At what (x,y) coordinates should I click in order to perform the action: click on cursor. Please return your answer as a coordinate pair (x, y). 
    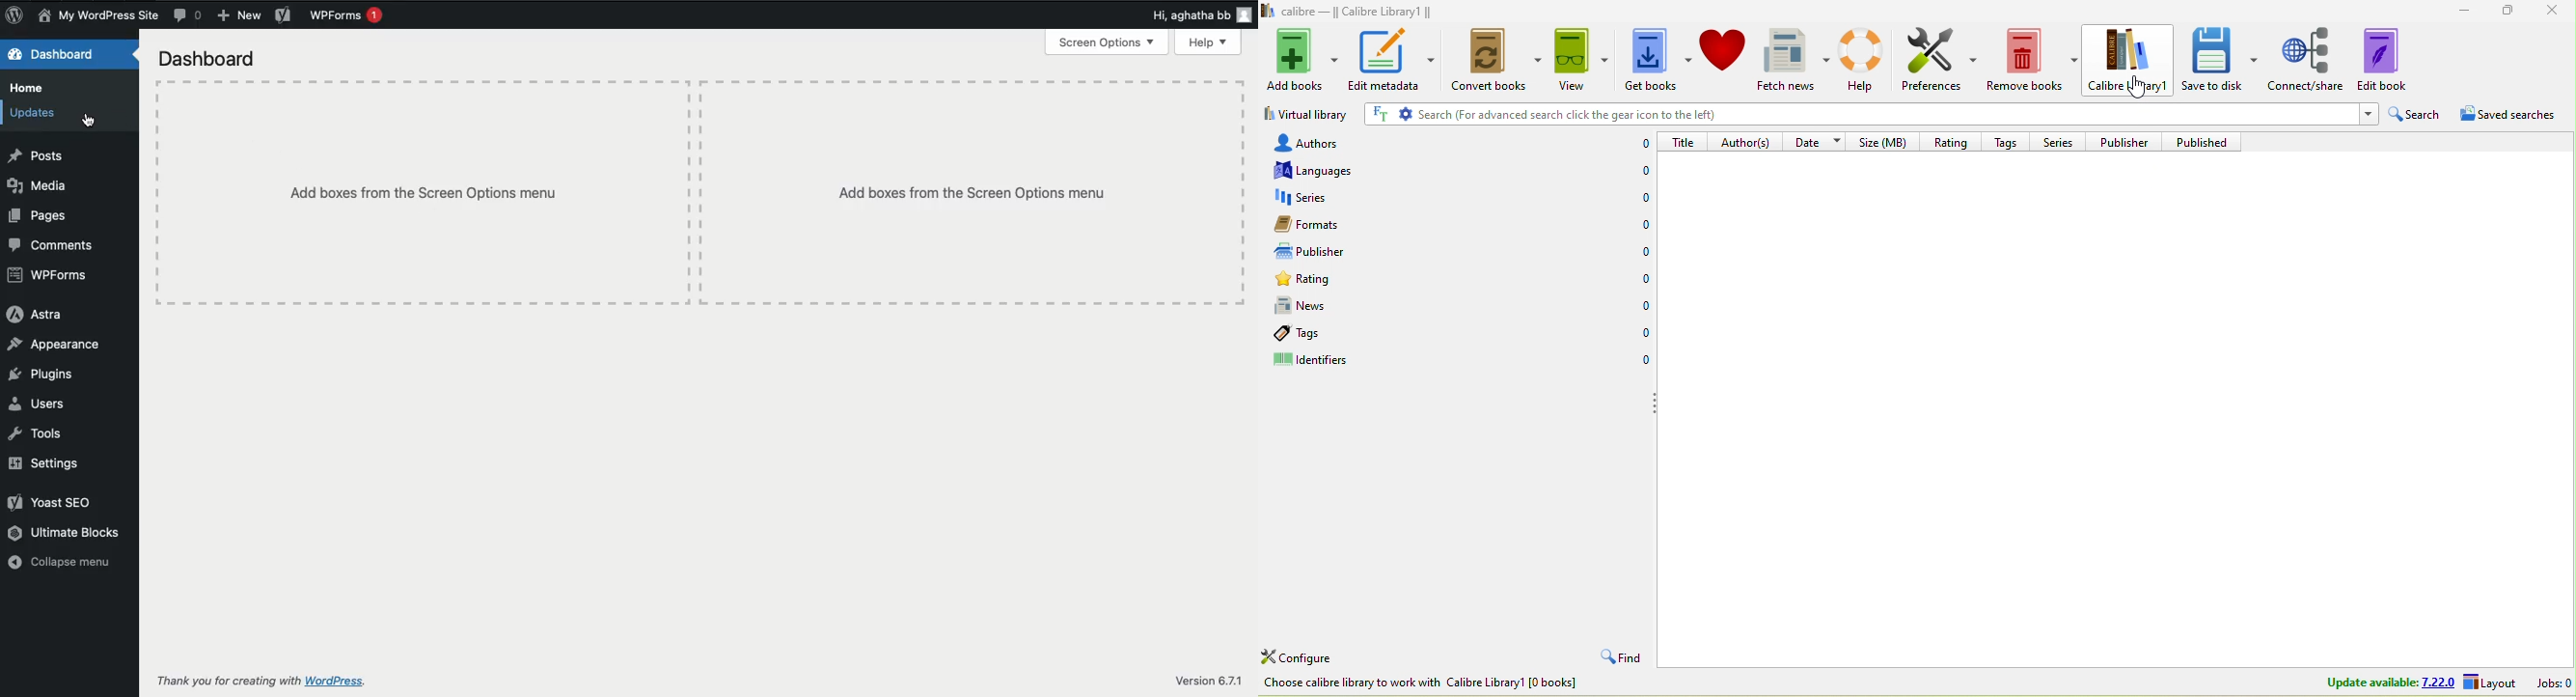
    Looking at the image, I should click on (97, 119).